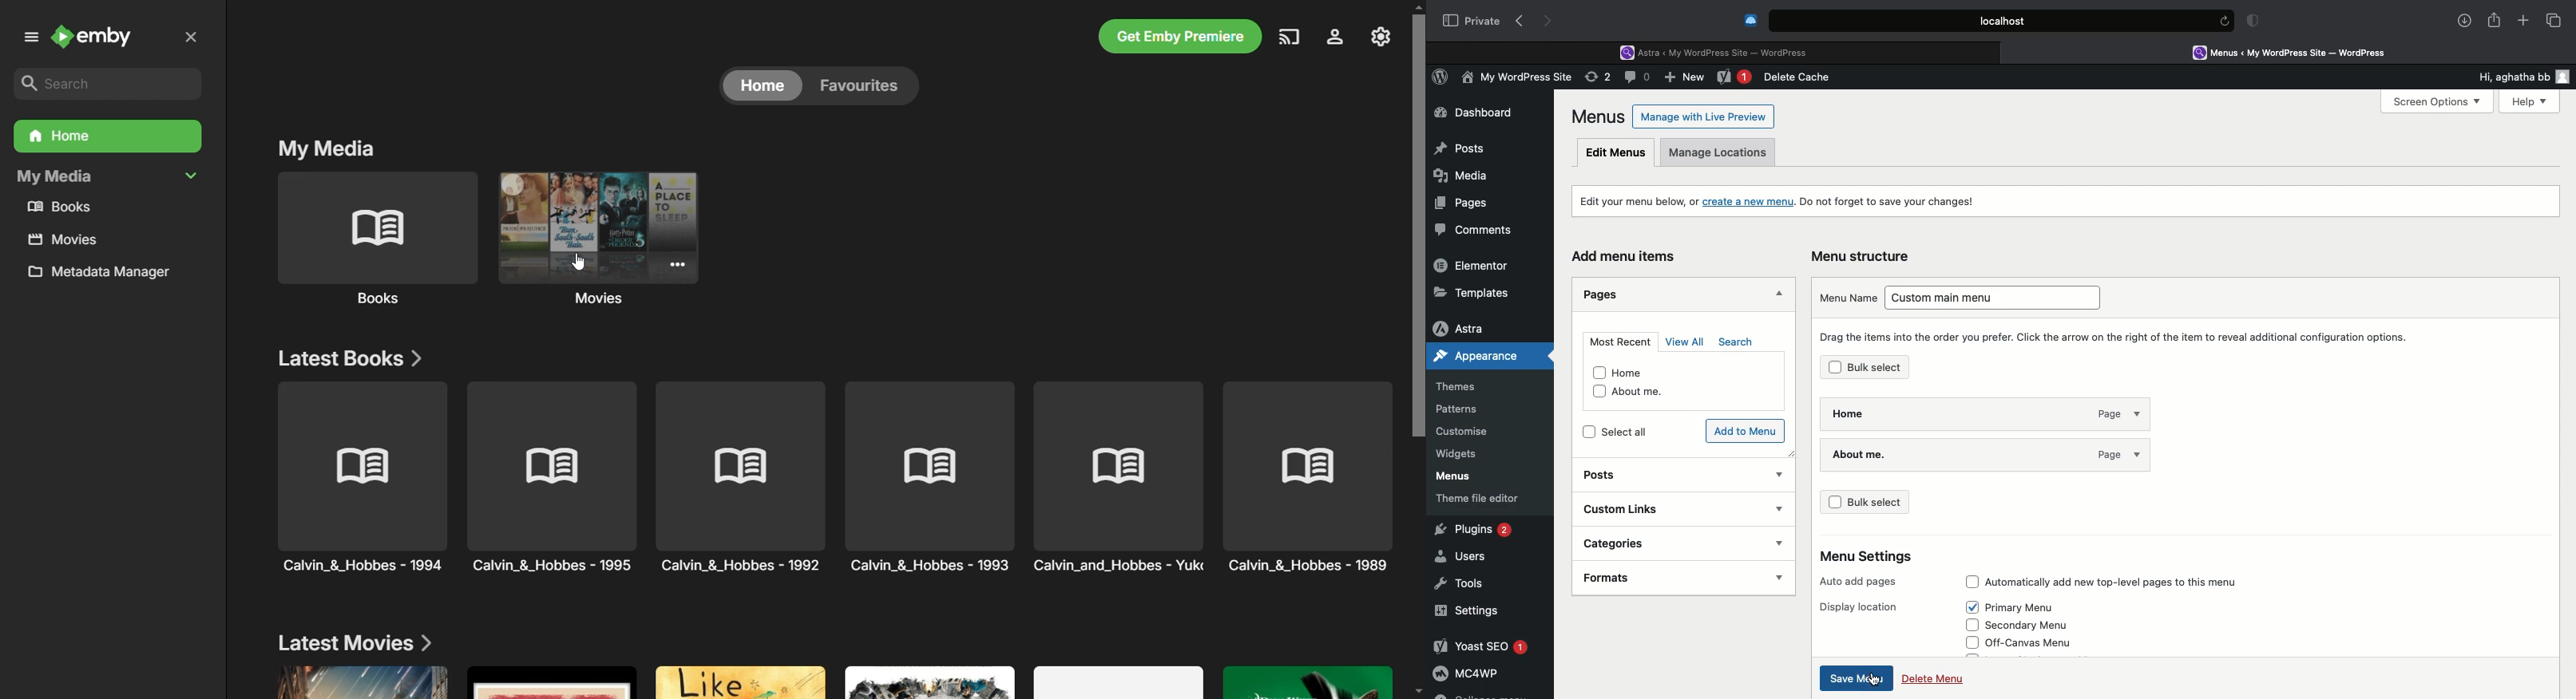 This screenshot has width=2576, height=700. I want to click on Save menu, so click(1857, 678).